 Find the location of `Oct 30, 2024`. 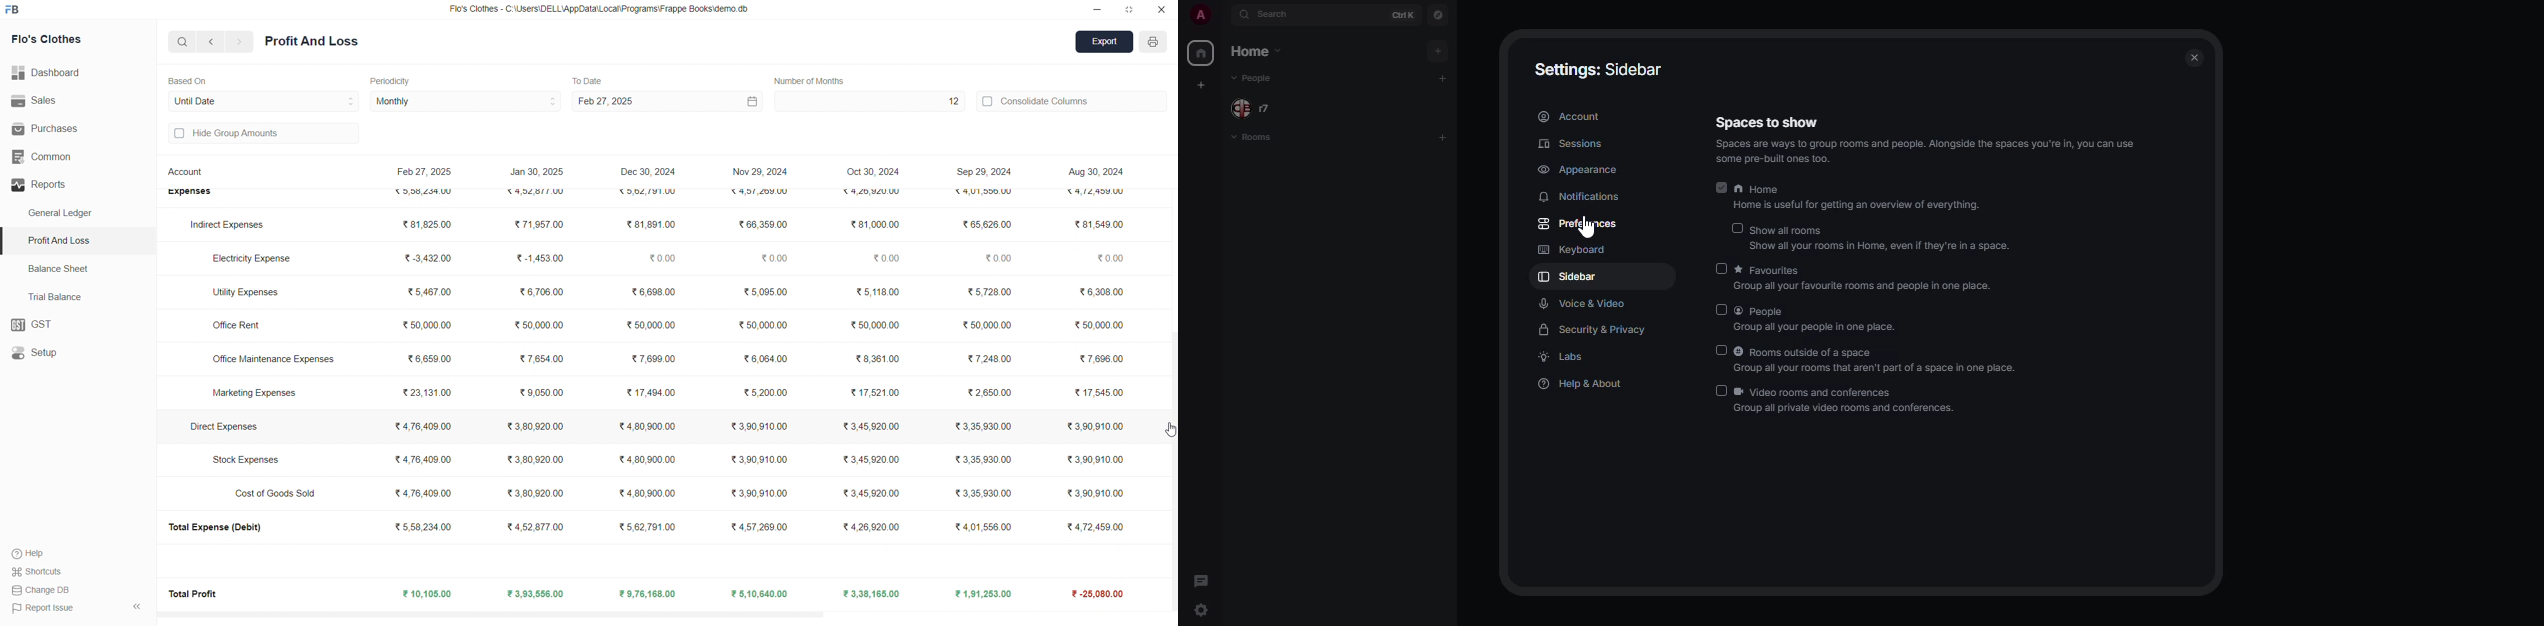

Oct 30, 2024 is located at coordinates (875, 172).